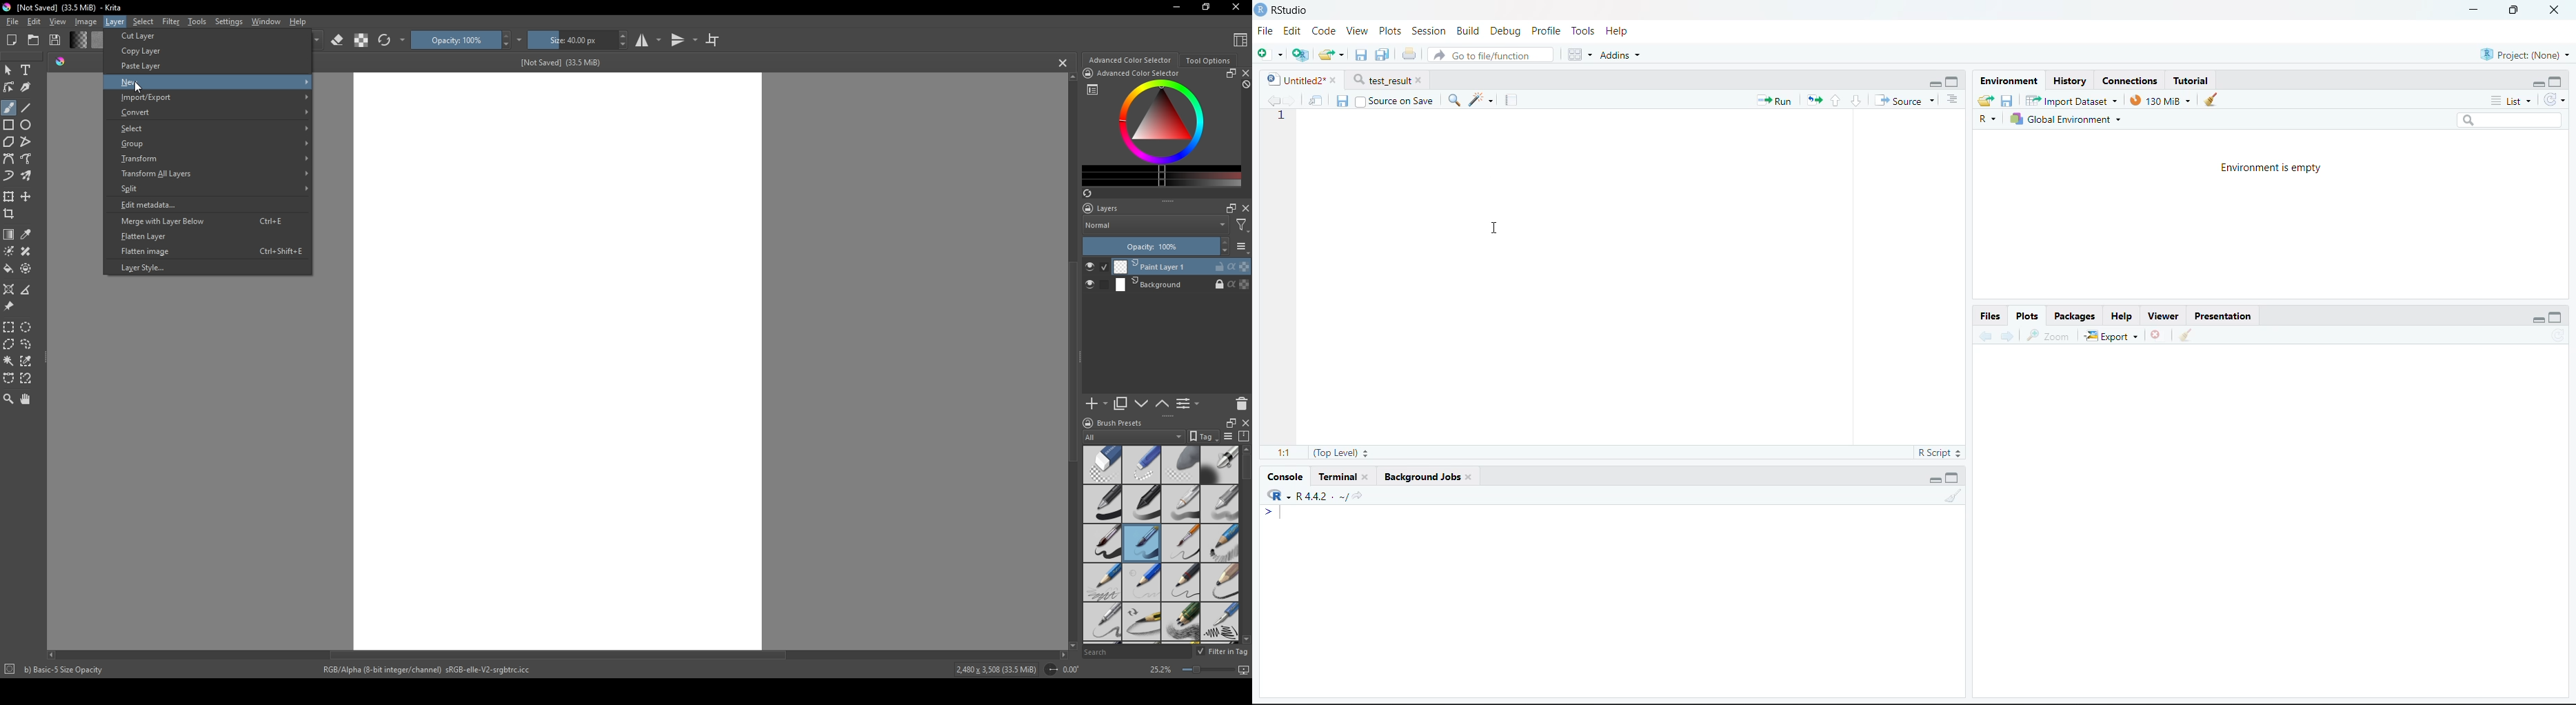 This screenshot has width=2576, height=728. What do you see at coordinates (29, 326) in the screenshot?
I see `elliptical` at bounding box center [29, 326].